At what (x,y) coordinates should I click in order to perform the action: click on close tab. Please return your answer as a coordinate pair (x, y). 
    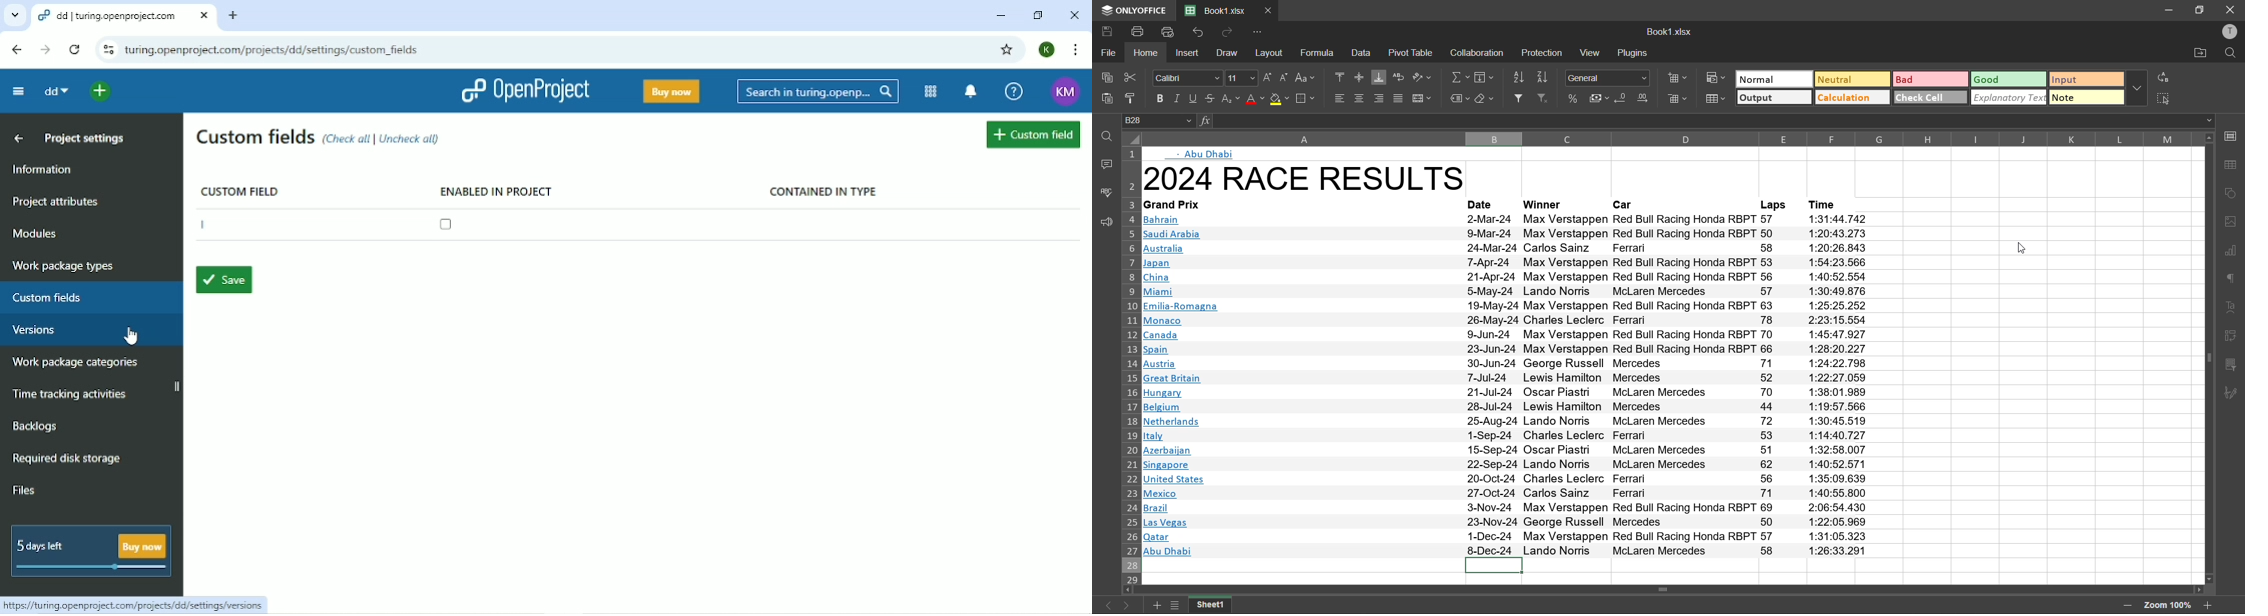
    Looking at the image, I should click on (1271, 10).